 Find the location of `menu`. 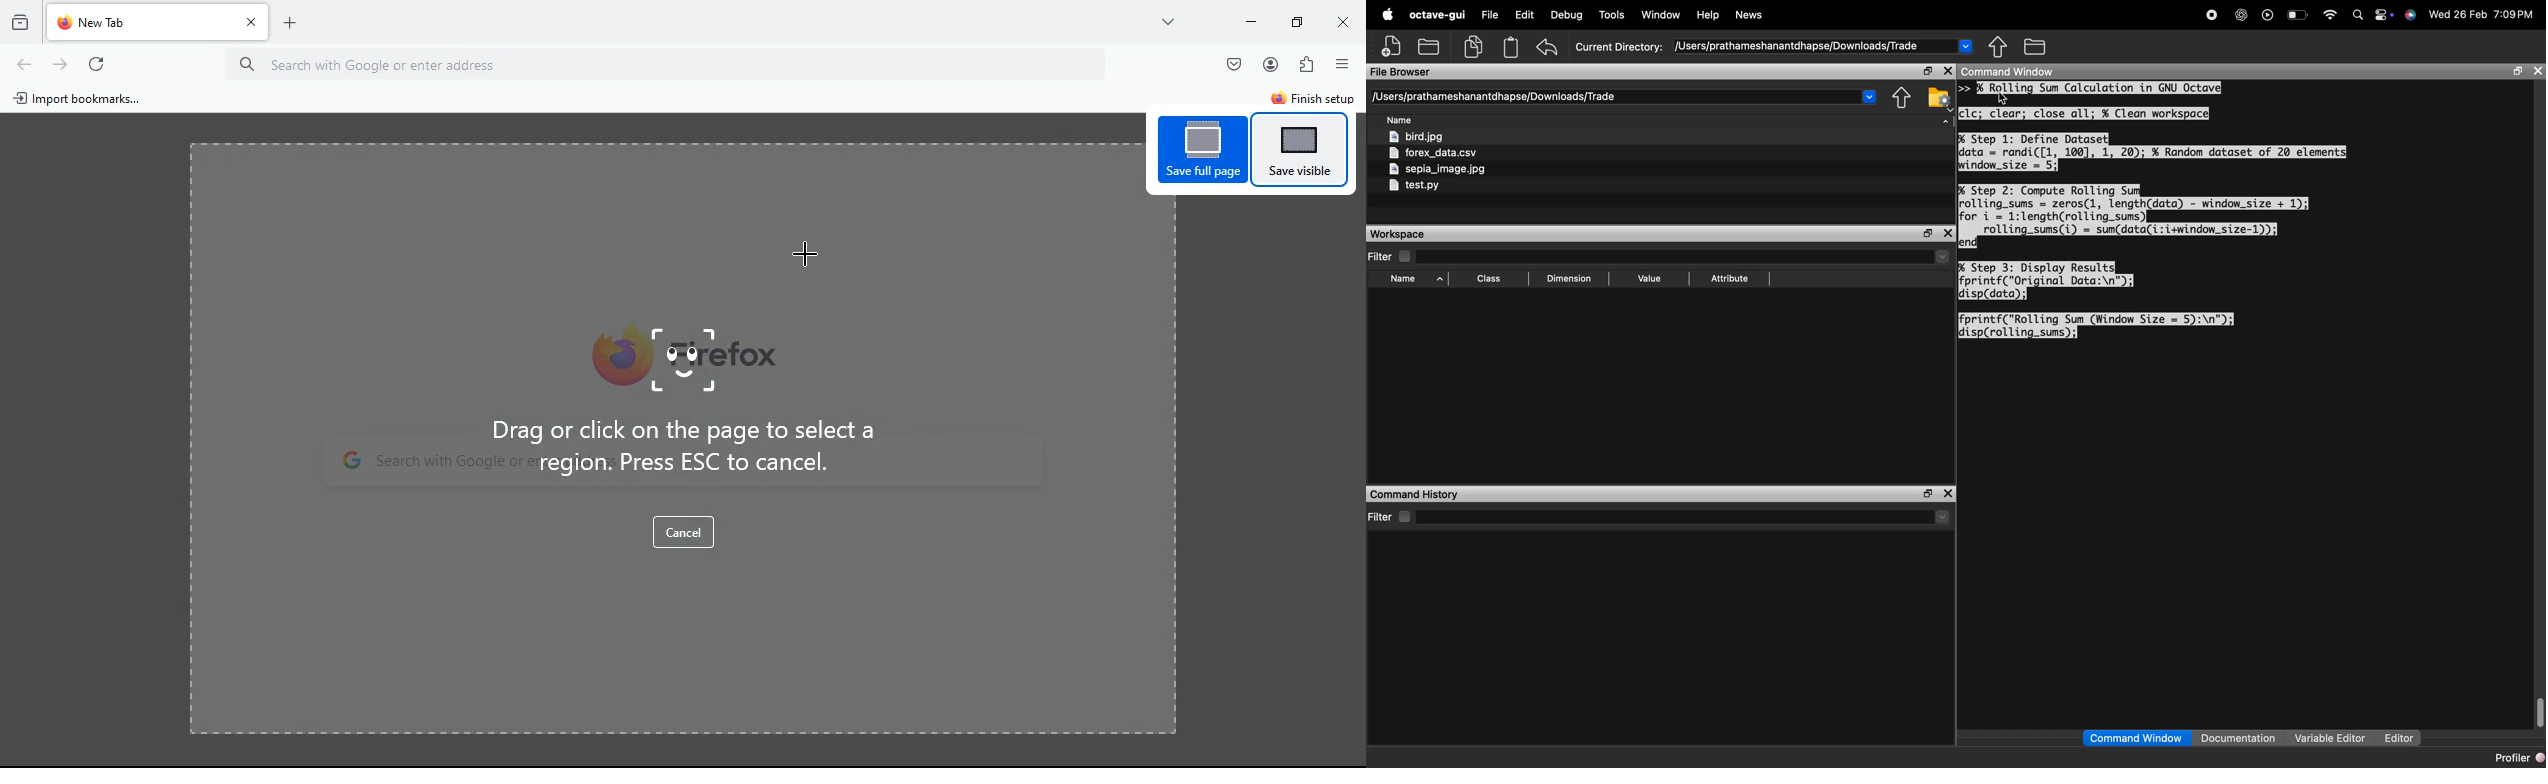

menu is located at coordinates (1341, 63).